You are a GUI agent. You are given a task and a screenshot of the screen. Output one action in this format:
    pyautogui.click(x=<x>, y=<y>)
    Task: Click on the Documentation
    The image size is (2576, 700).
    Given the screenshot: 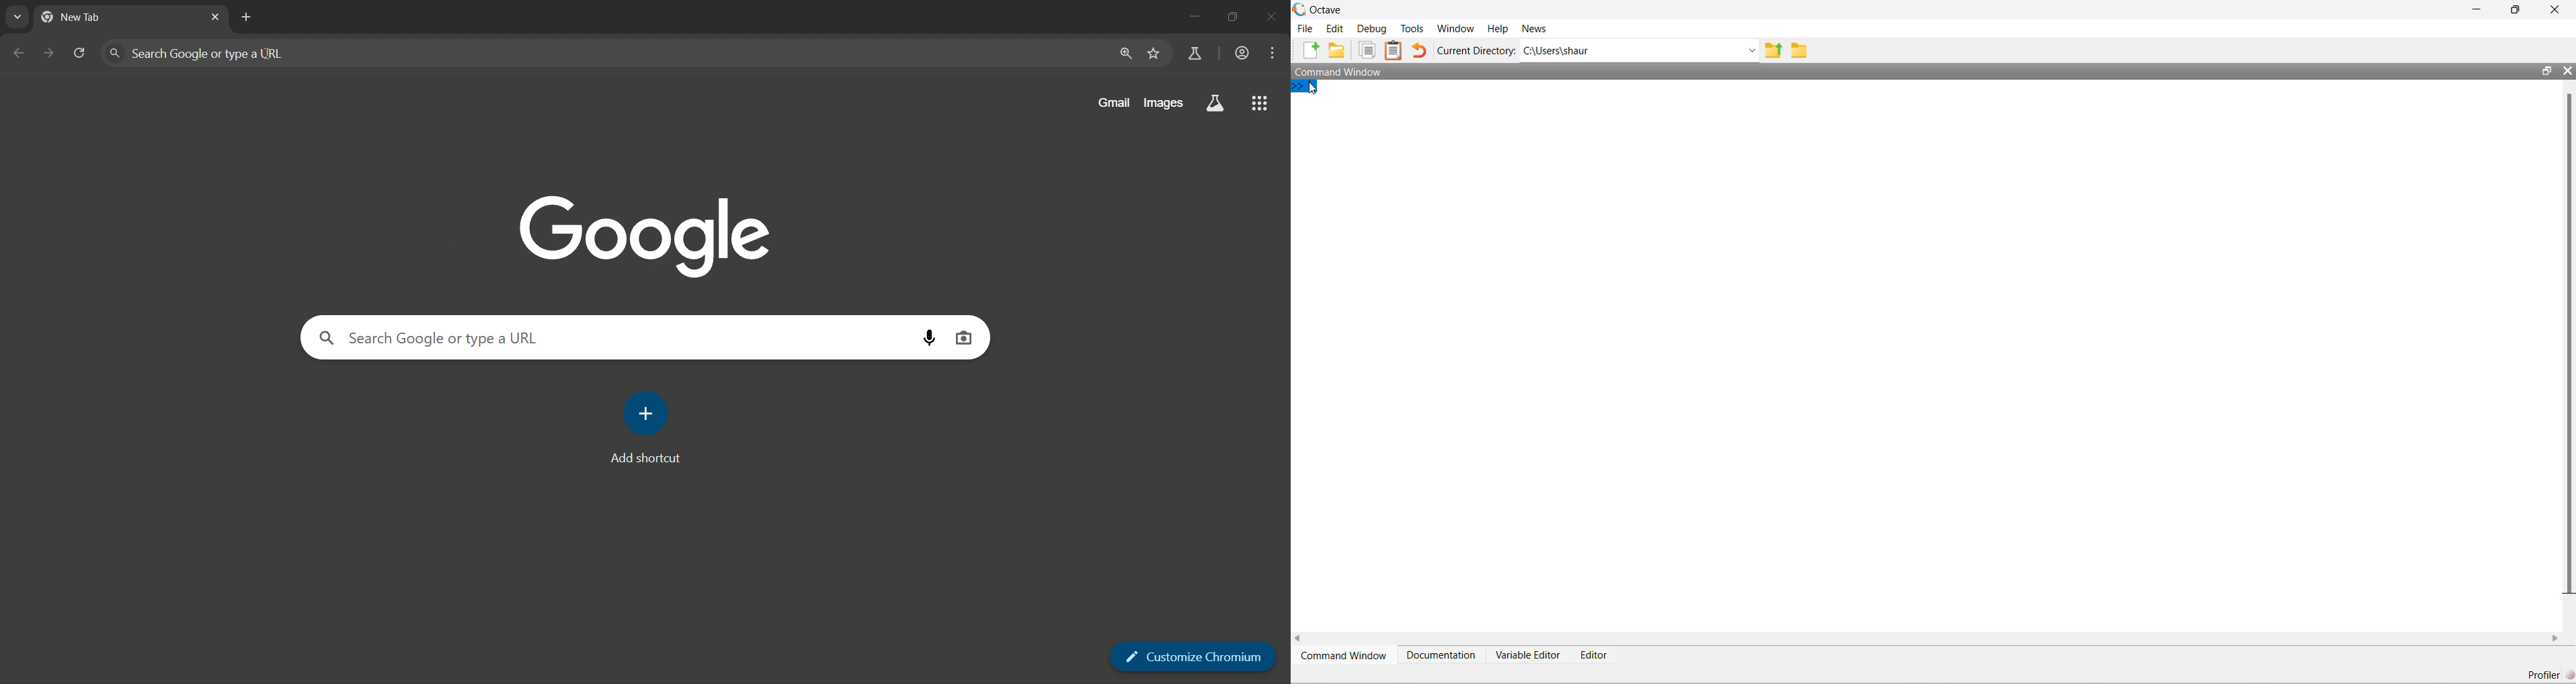 What is the action you would take?
    pyautogui.click(x=1441, y=655)
    